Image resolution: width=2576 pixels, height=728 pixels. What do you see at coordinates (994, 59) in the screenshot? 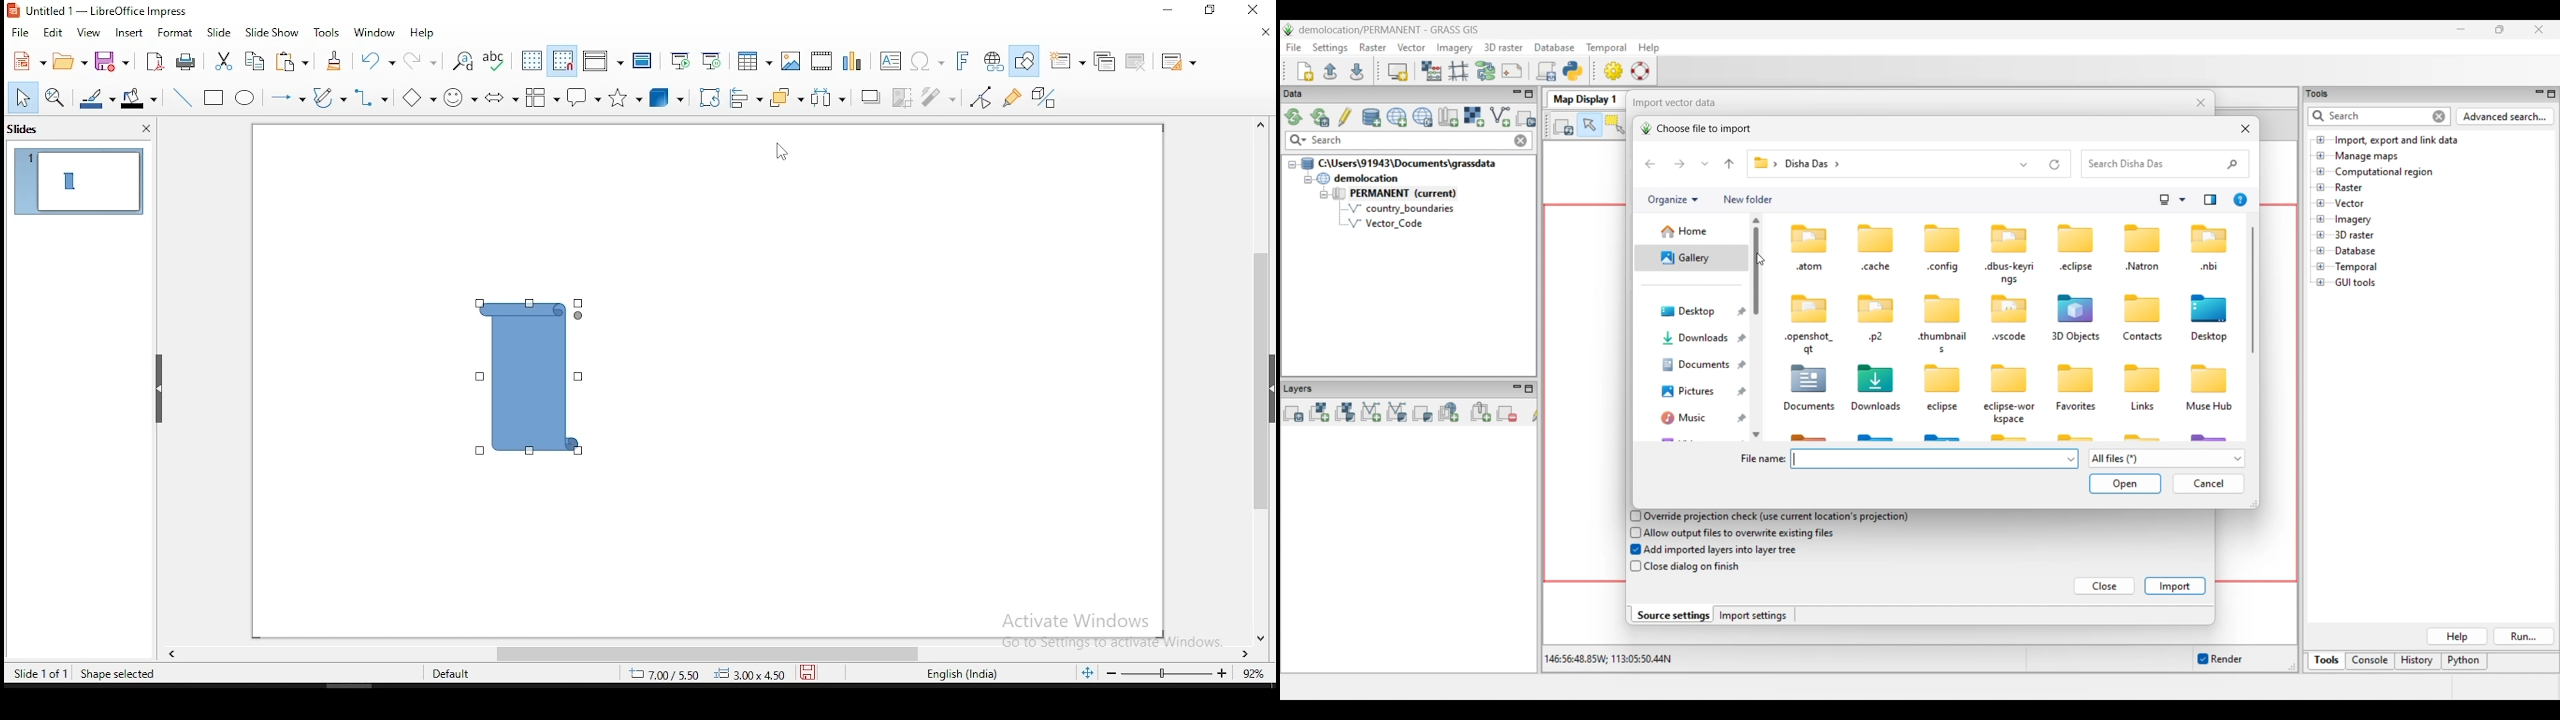
I see `insert hyperlink` at bounding box center [994, 59].